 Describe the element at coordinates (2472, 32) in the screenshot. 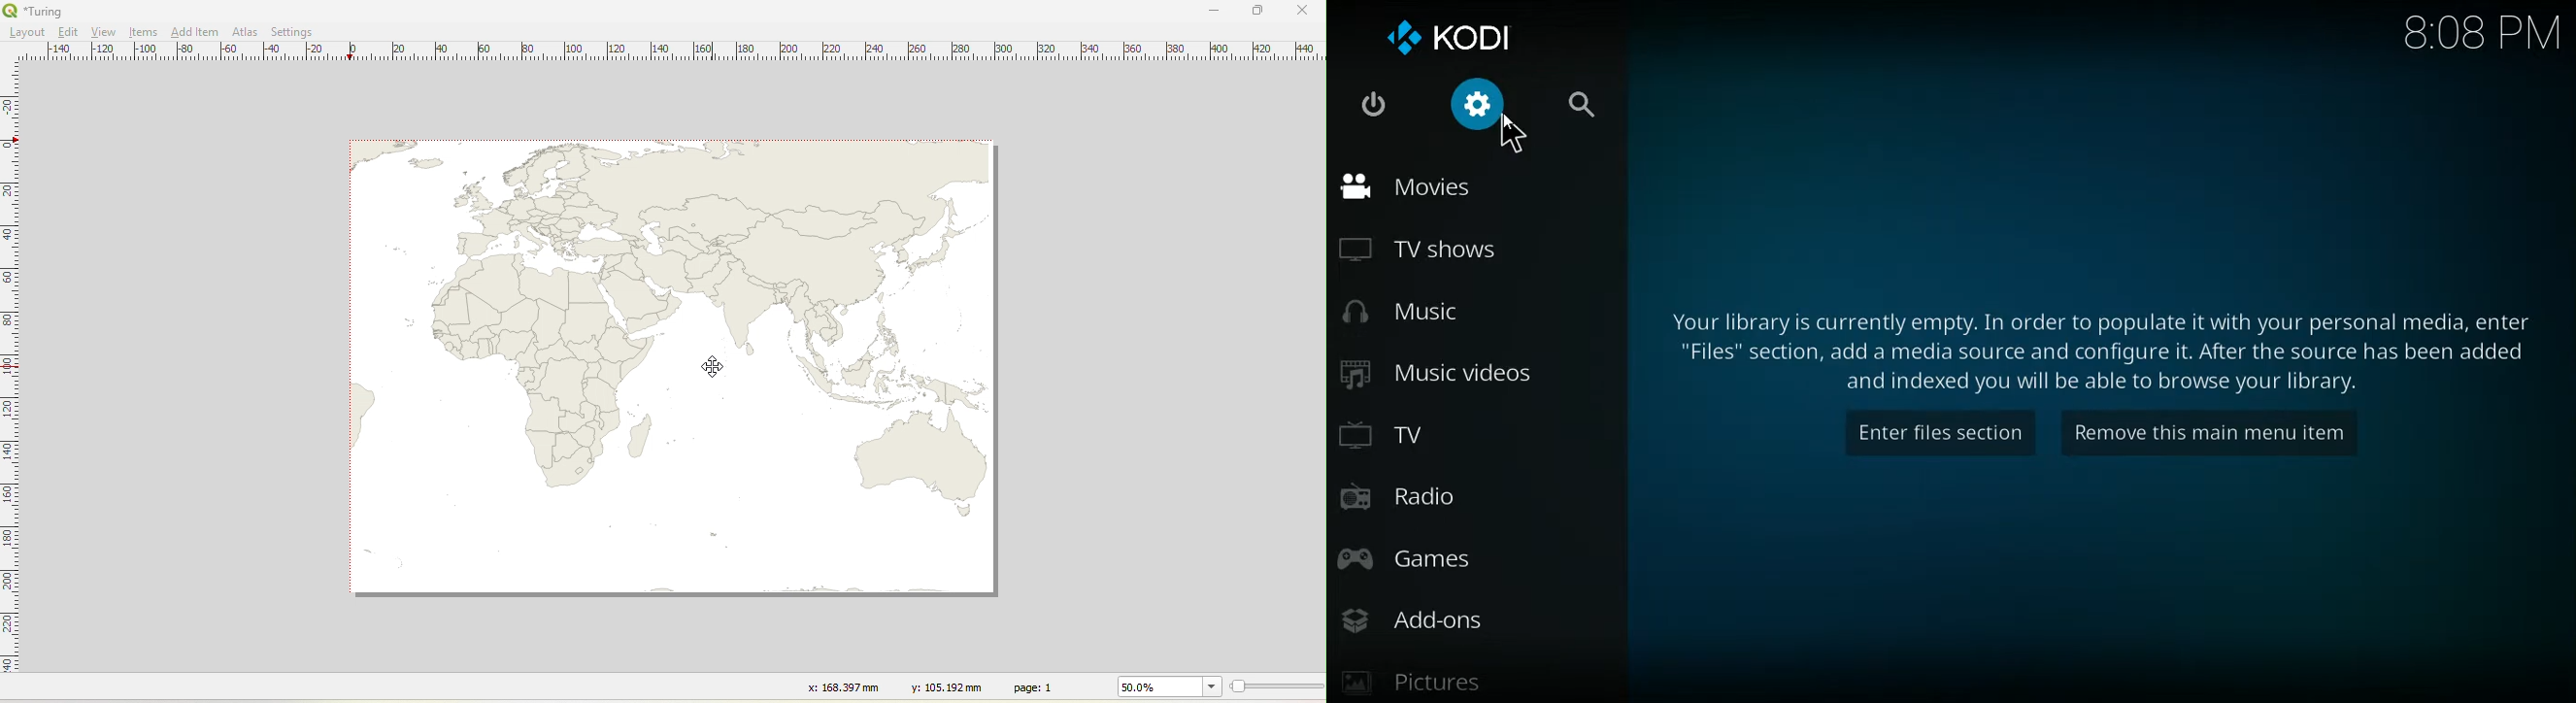

I see `time` at that location.